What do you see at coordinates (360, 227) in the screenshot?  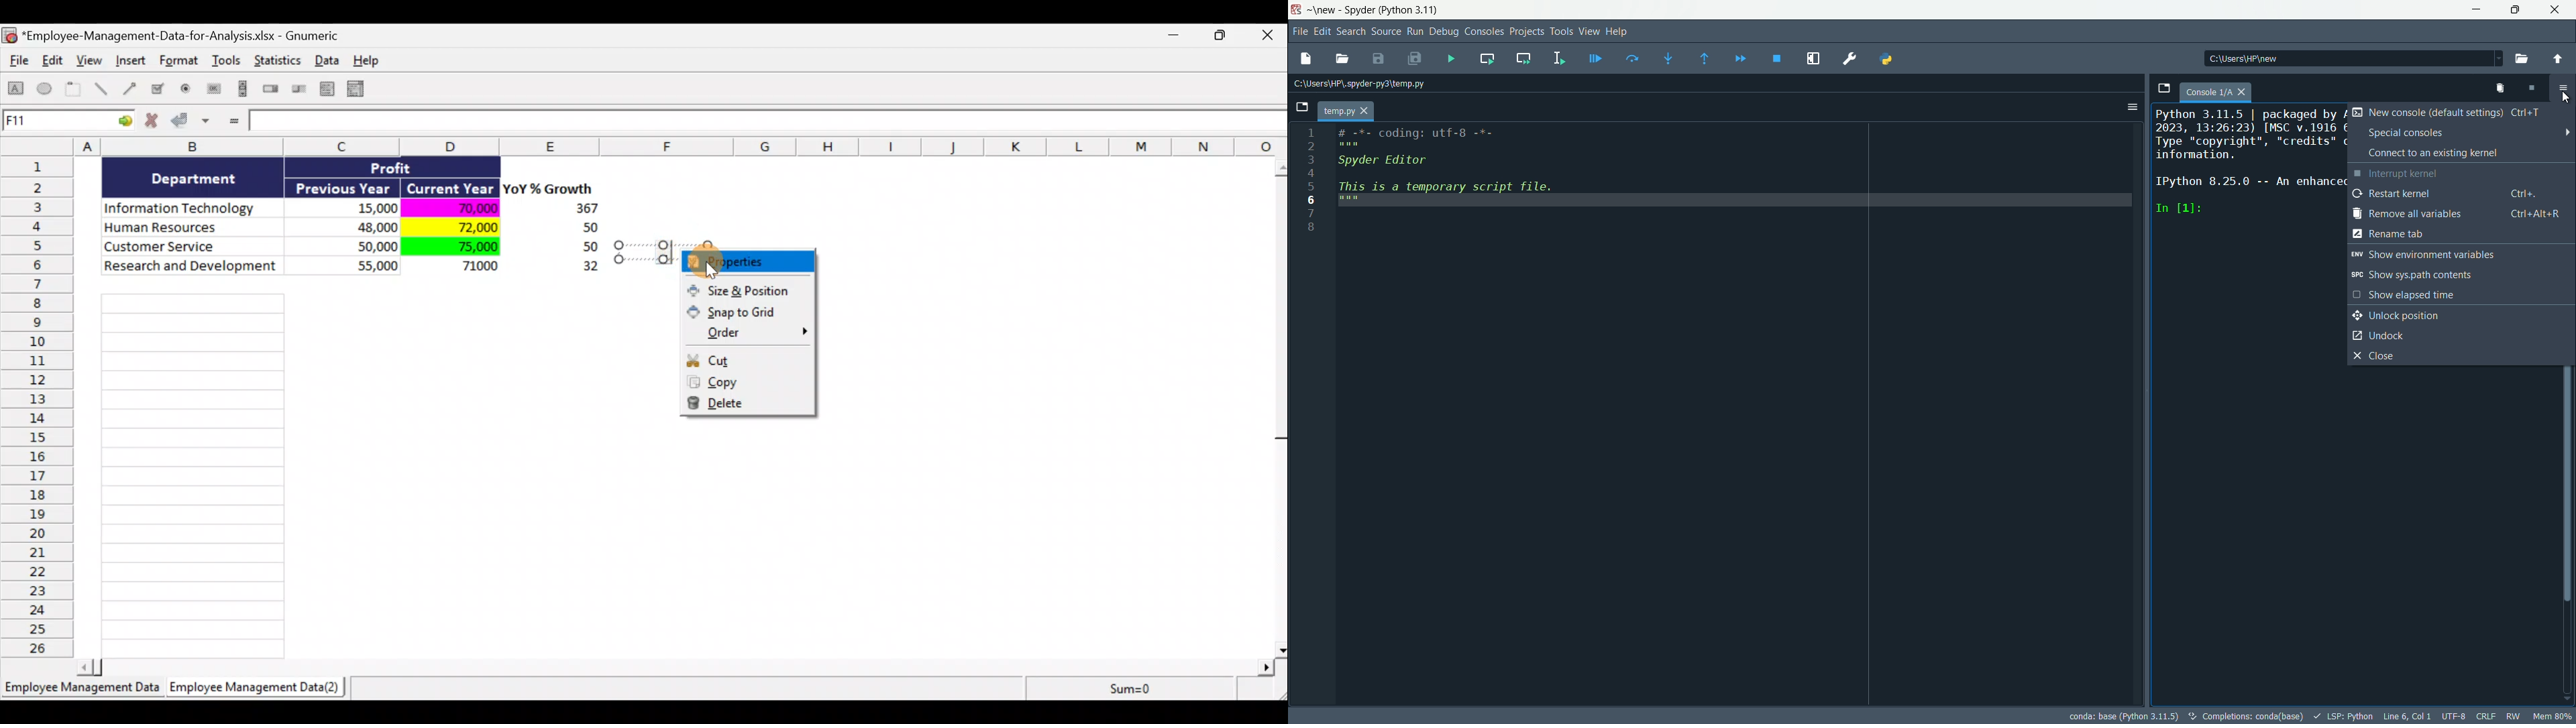 I see `Data` at bounding box center [360, 227].